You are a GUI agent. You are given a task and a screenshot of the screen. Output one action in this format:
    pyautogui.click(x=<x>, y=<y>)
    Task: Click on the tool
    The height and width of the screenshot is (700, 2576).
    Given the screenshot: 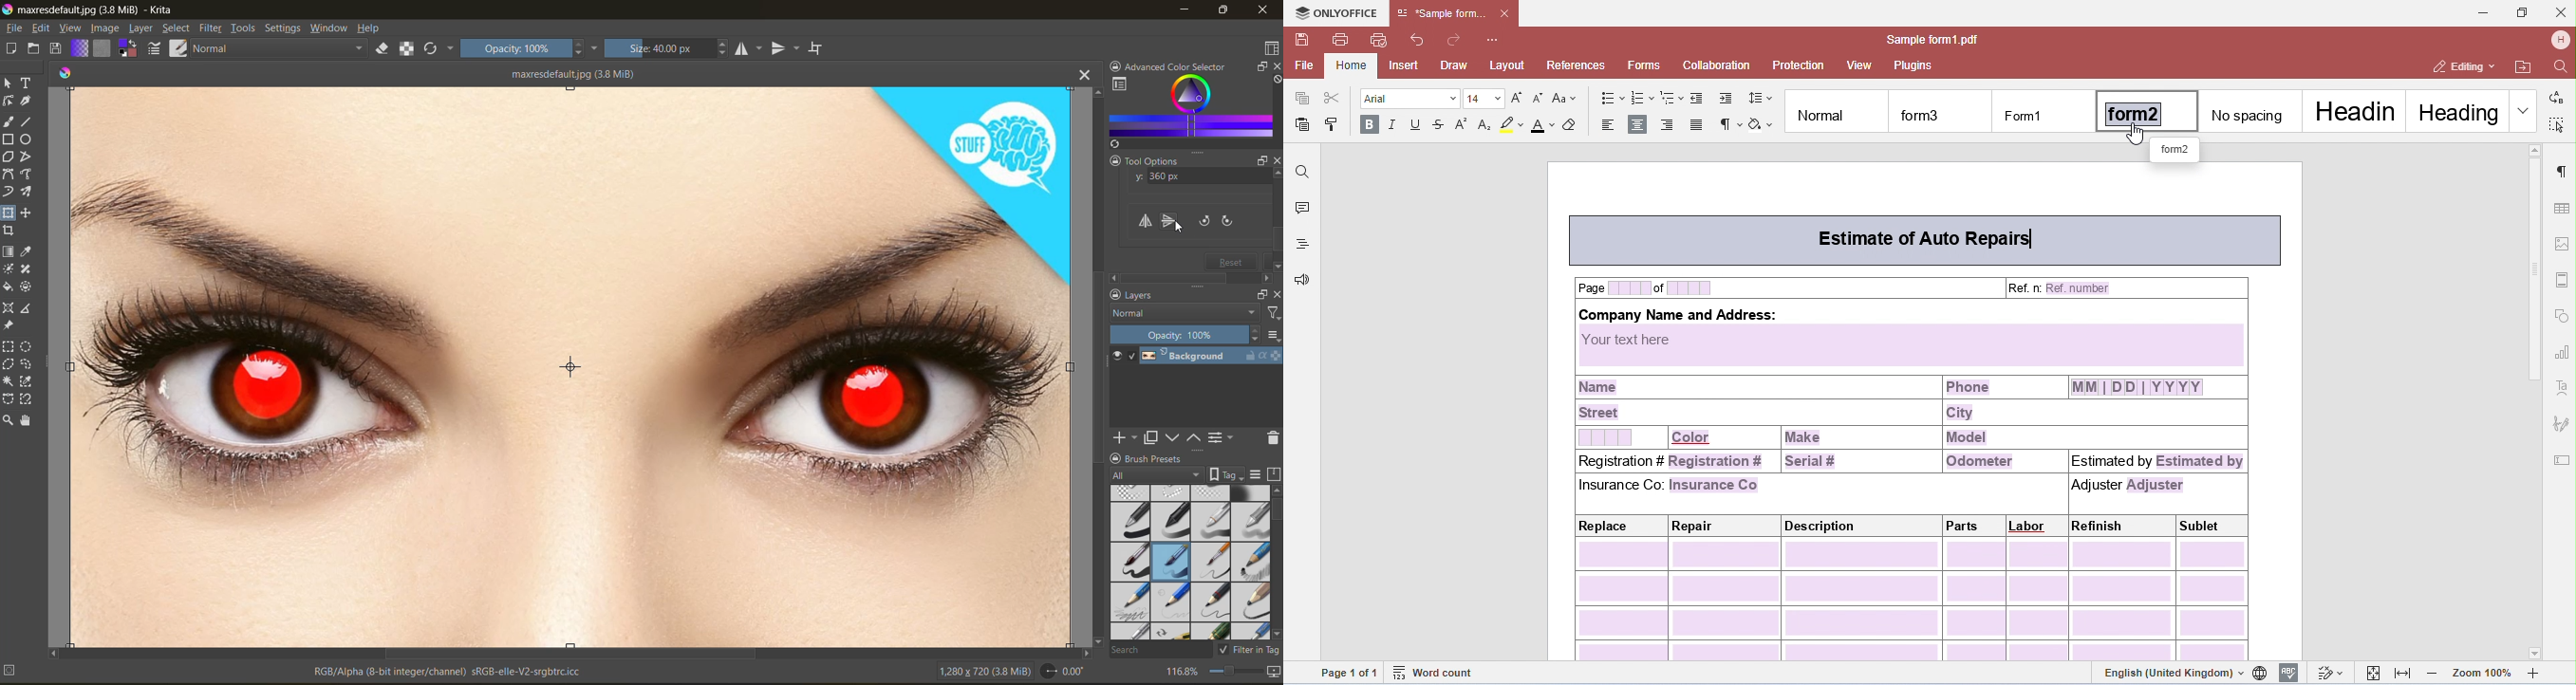 What is the action you would take?
    pyautogui.click(x=10, y=309)
    